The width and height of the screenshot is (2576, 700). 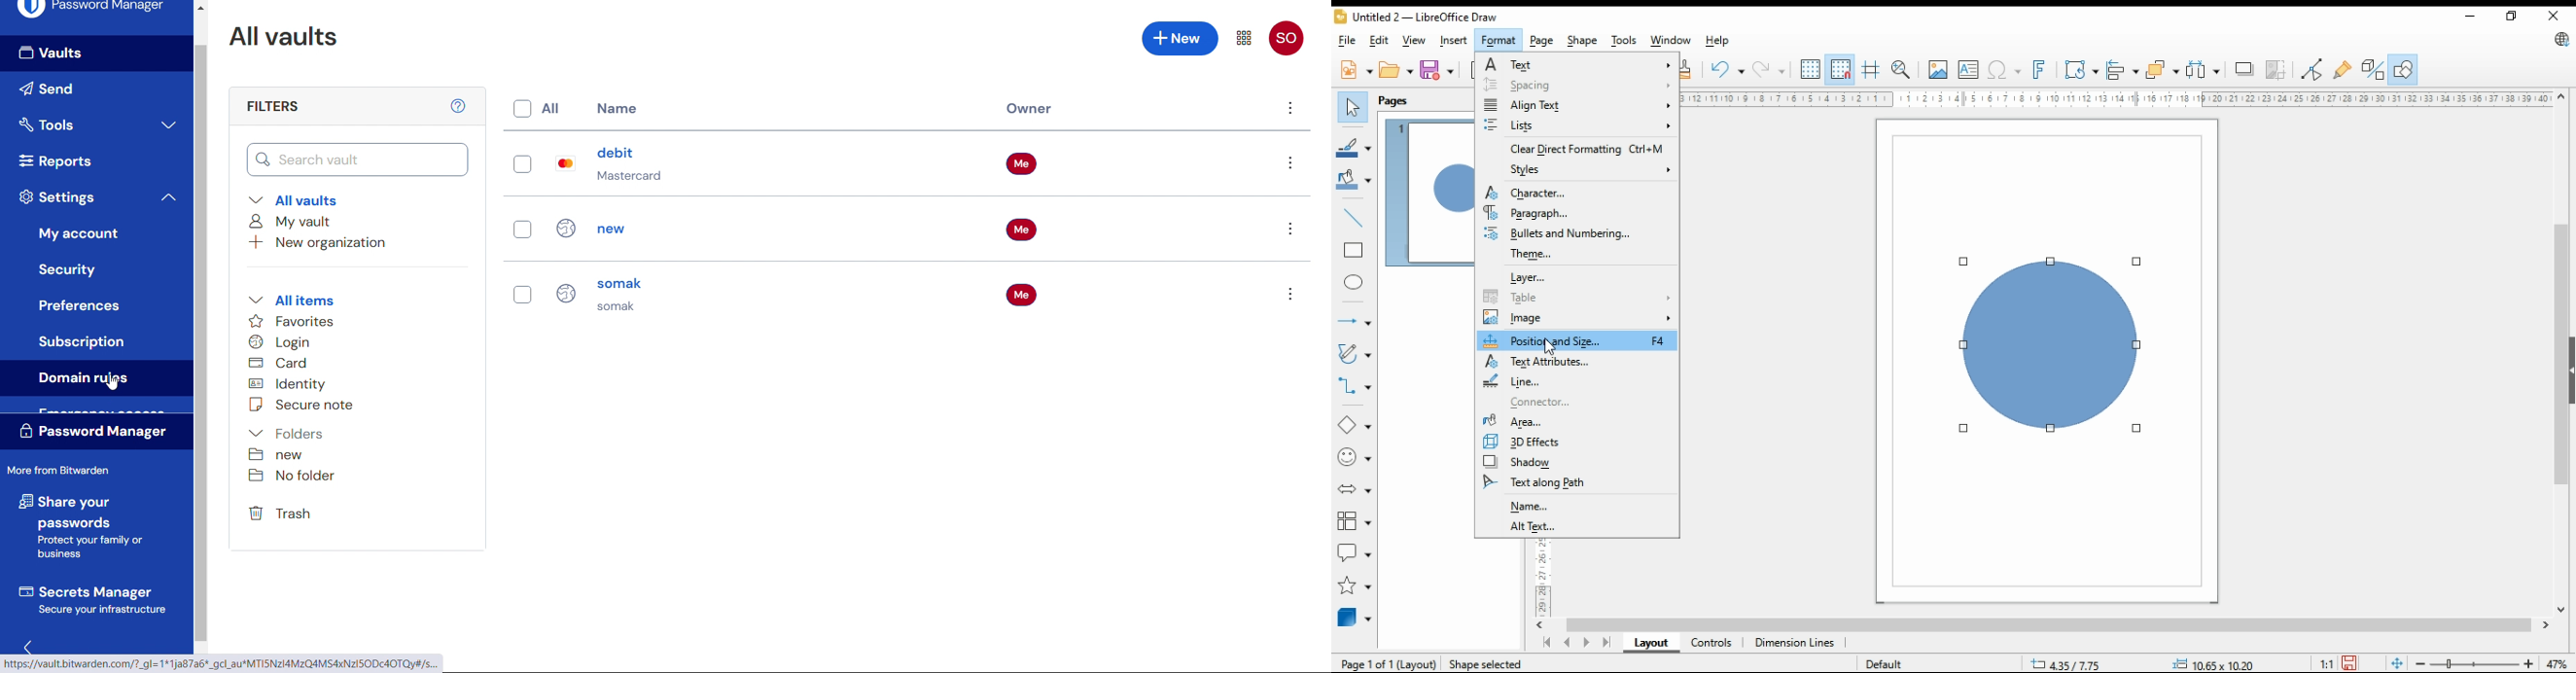 What do you see at coordinates (1413, 40) in the screenshot?
I see `view` at bounding box center [1413, 40].